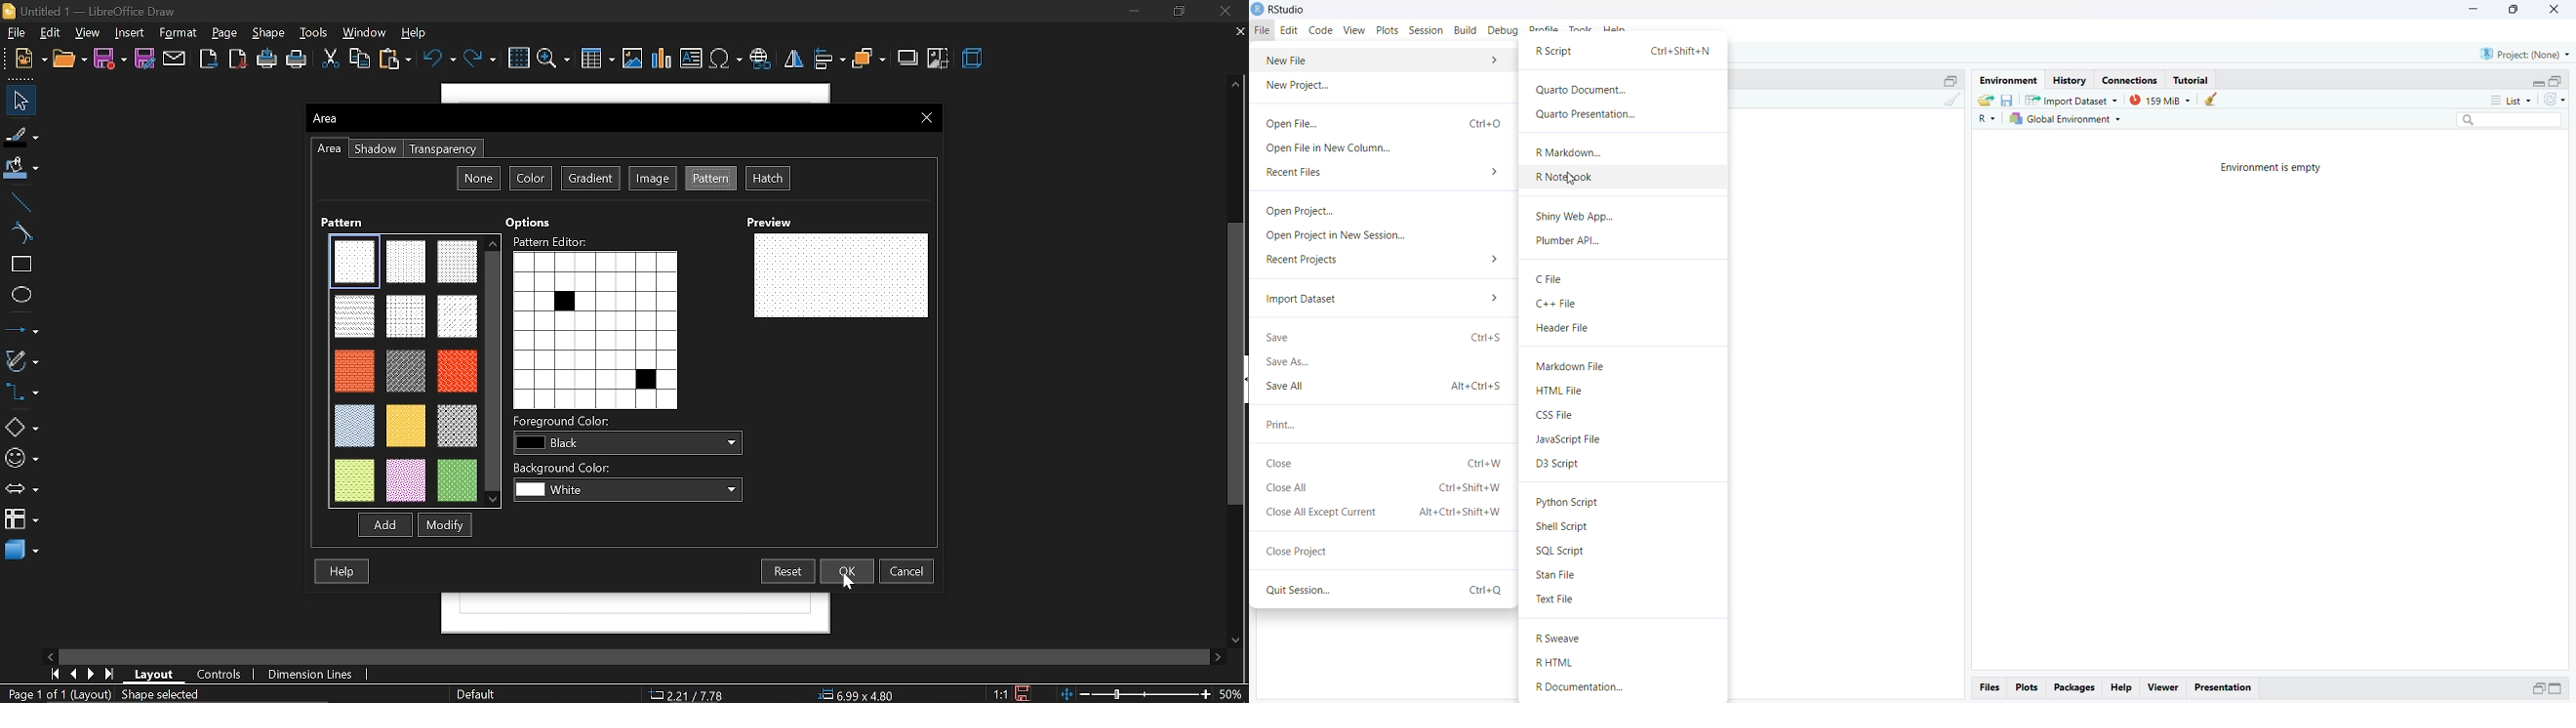 The image size is (2576, 728). Describe the element at coordinates (1292, 30) in the screenshot. I see `edit` at that location.